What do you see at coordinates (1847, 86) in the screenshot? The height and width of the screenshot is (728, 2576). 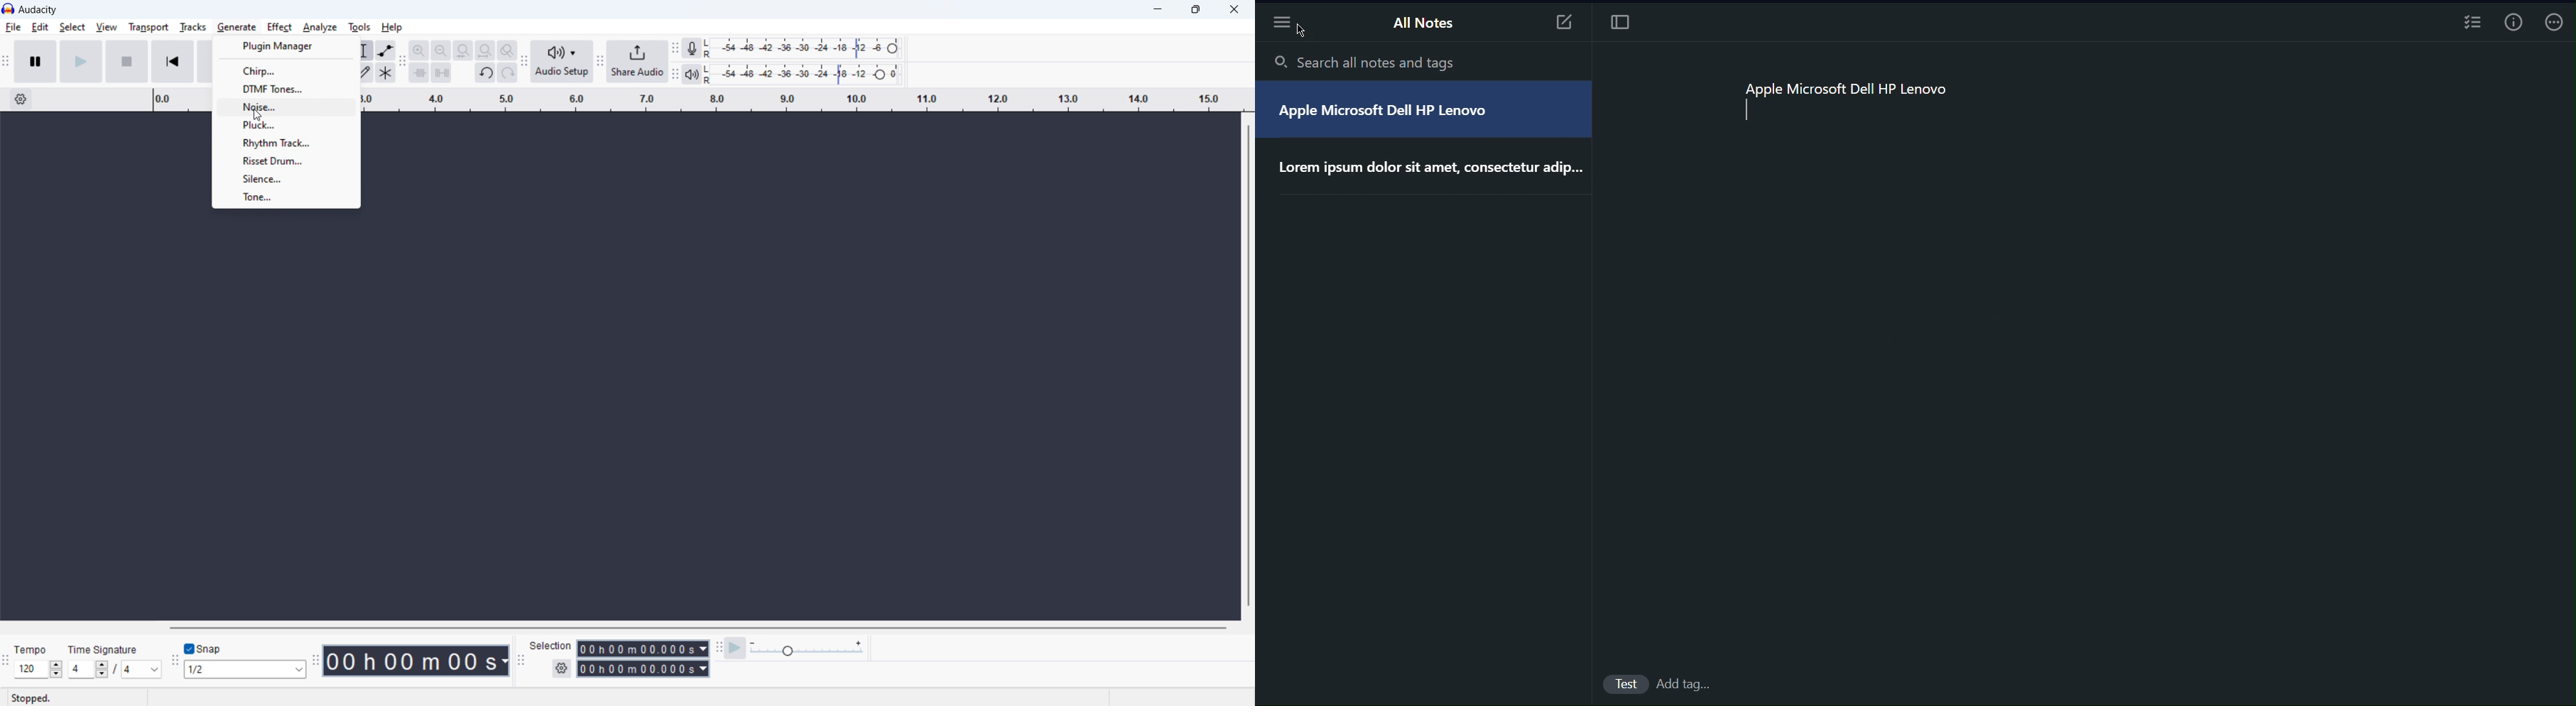 I see `Apple Microsoft Dell HP Lenovo` at bounding box center [1847, 86].